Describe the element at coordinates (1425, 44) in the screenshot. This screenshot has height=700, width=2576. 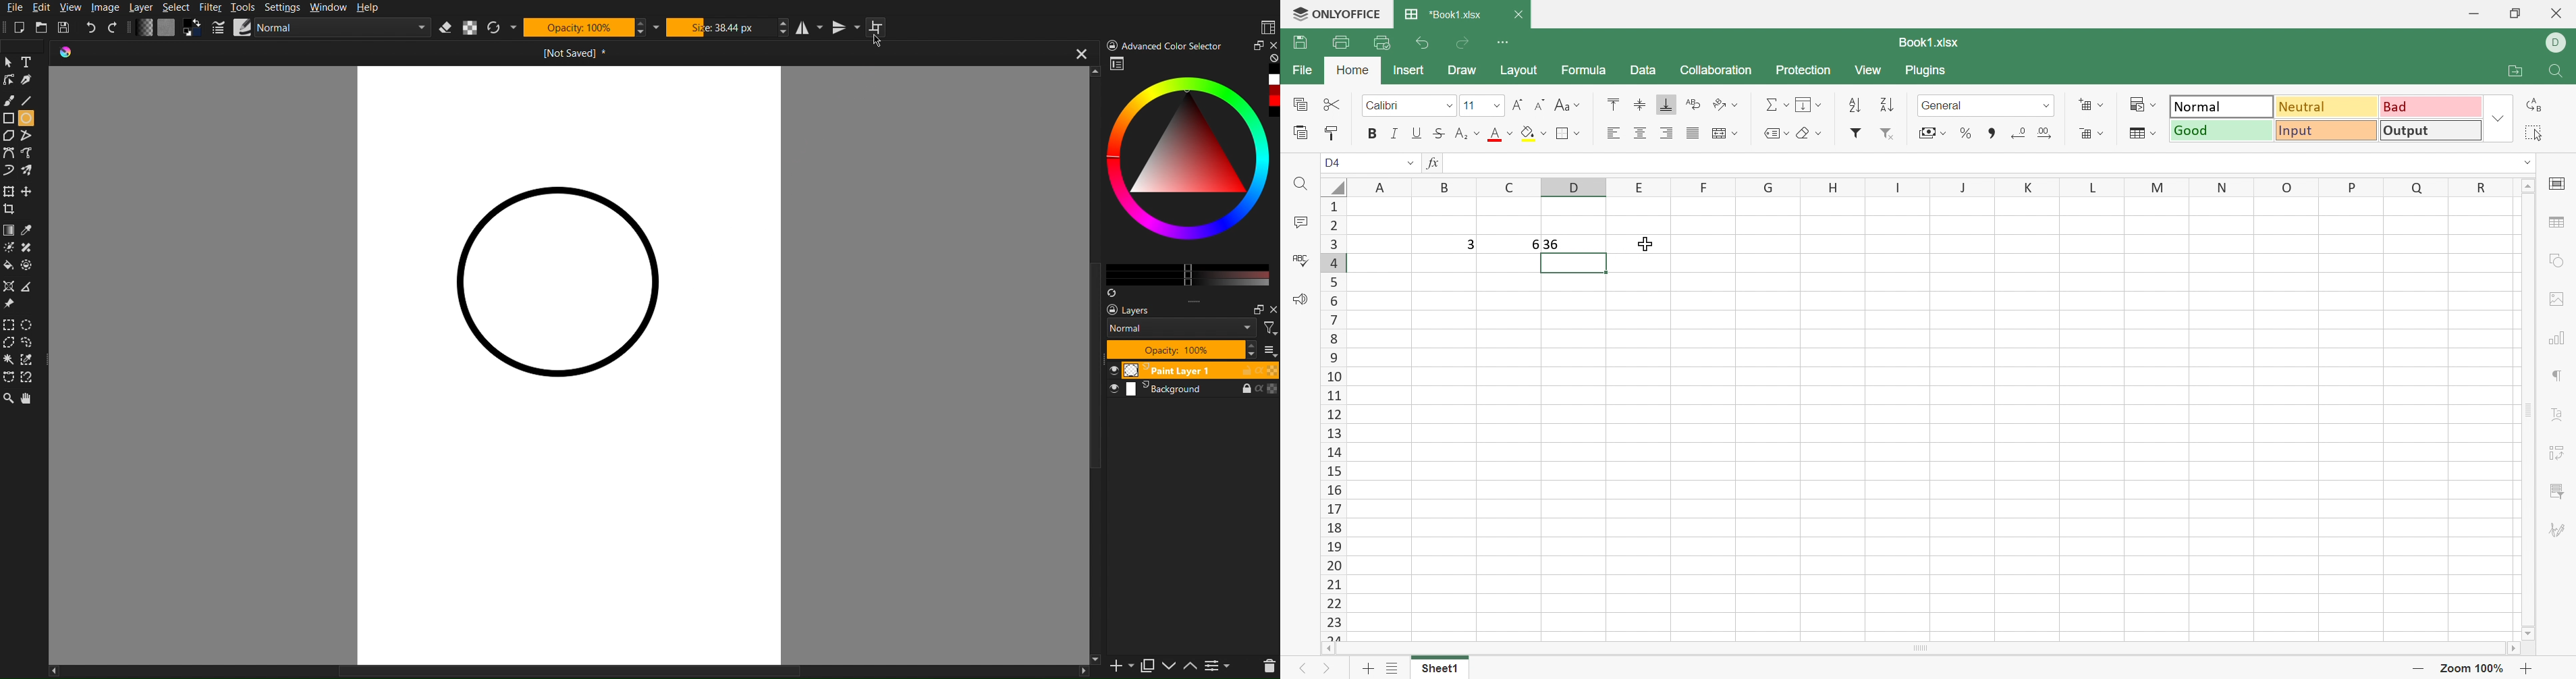
I see `Undo` at that location.